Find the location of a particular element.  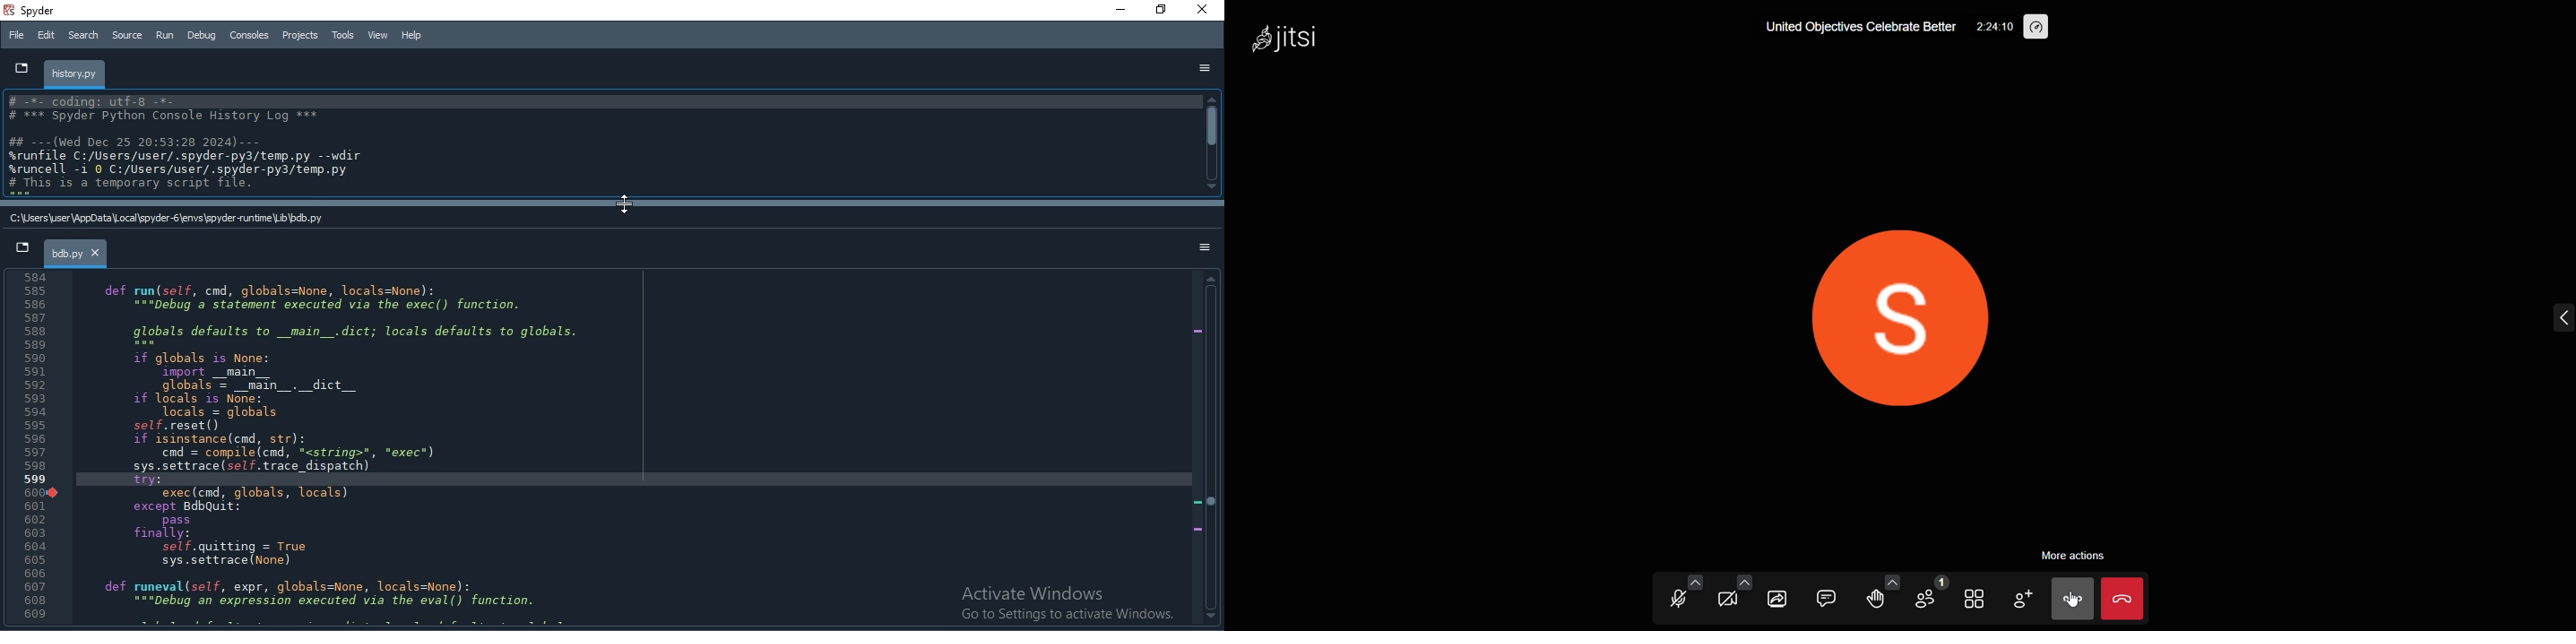

Activate Windows
Go to Settings to activate Windows. is located at coordinates (1054, 598).